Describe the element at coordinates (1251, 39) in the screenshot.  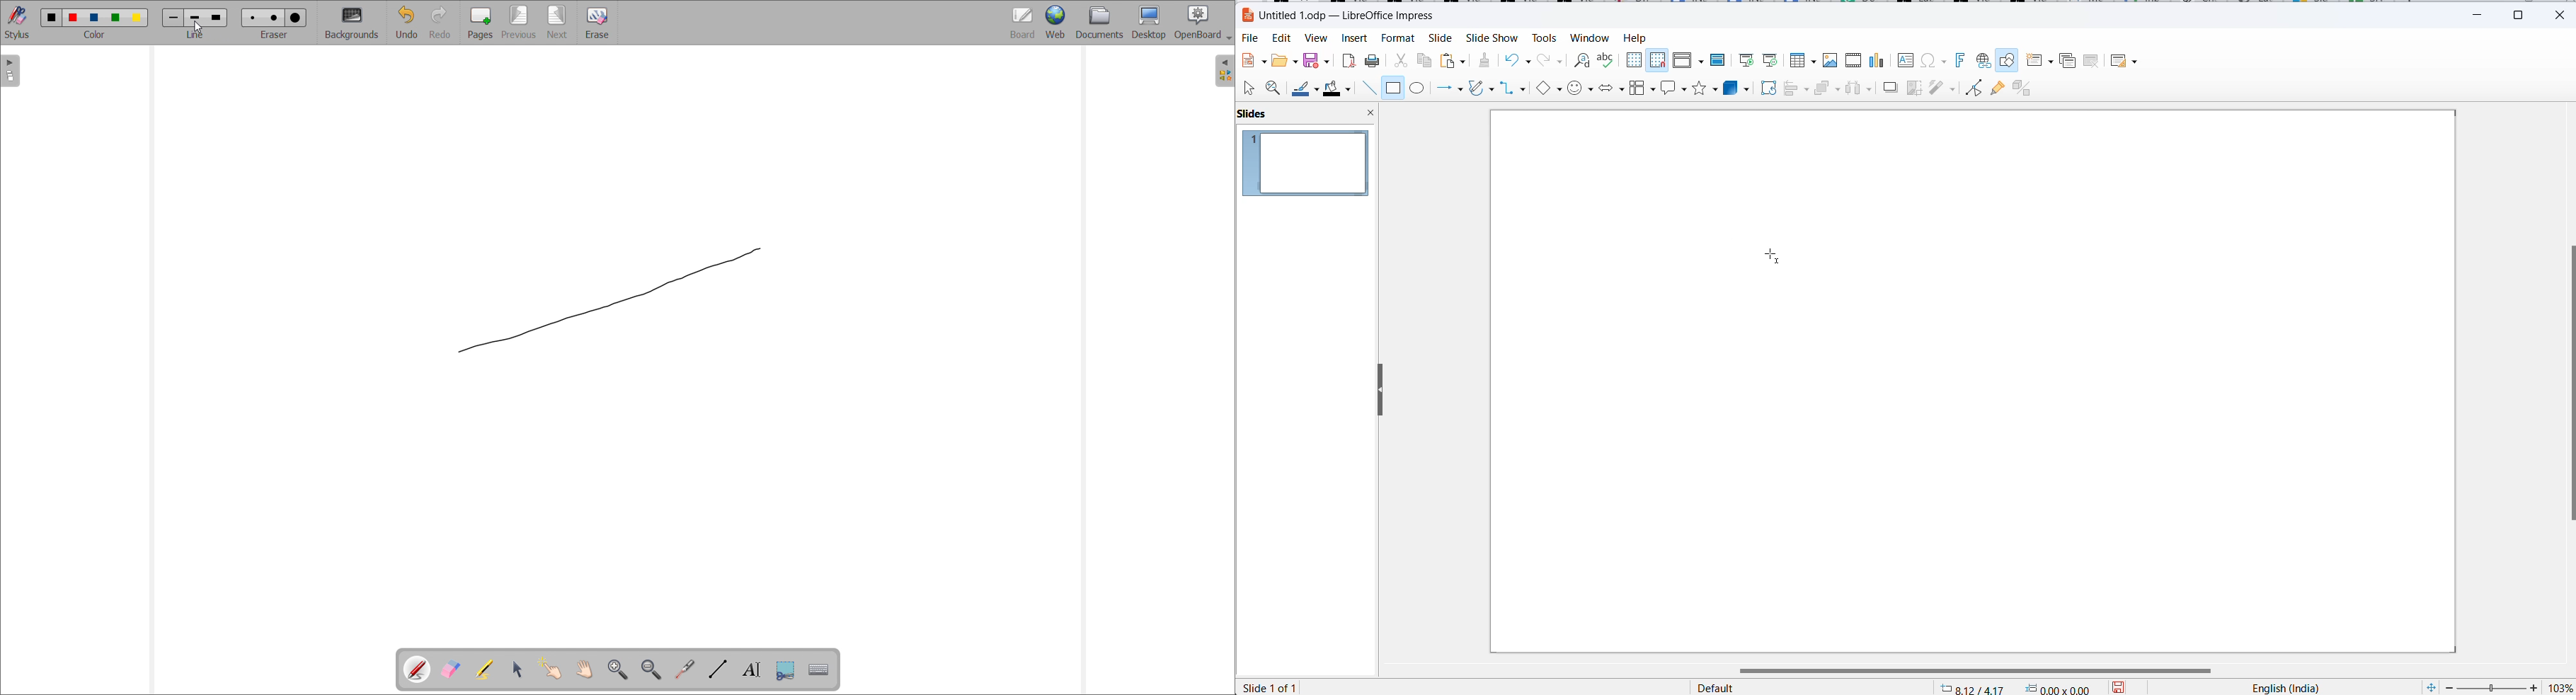
I see `File` at that location.